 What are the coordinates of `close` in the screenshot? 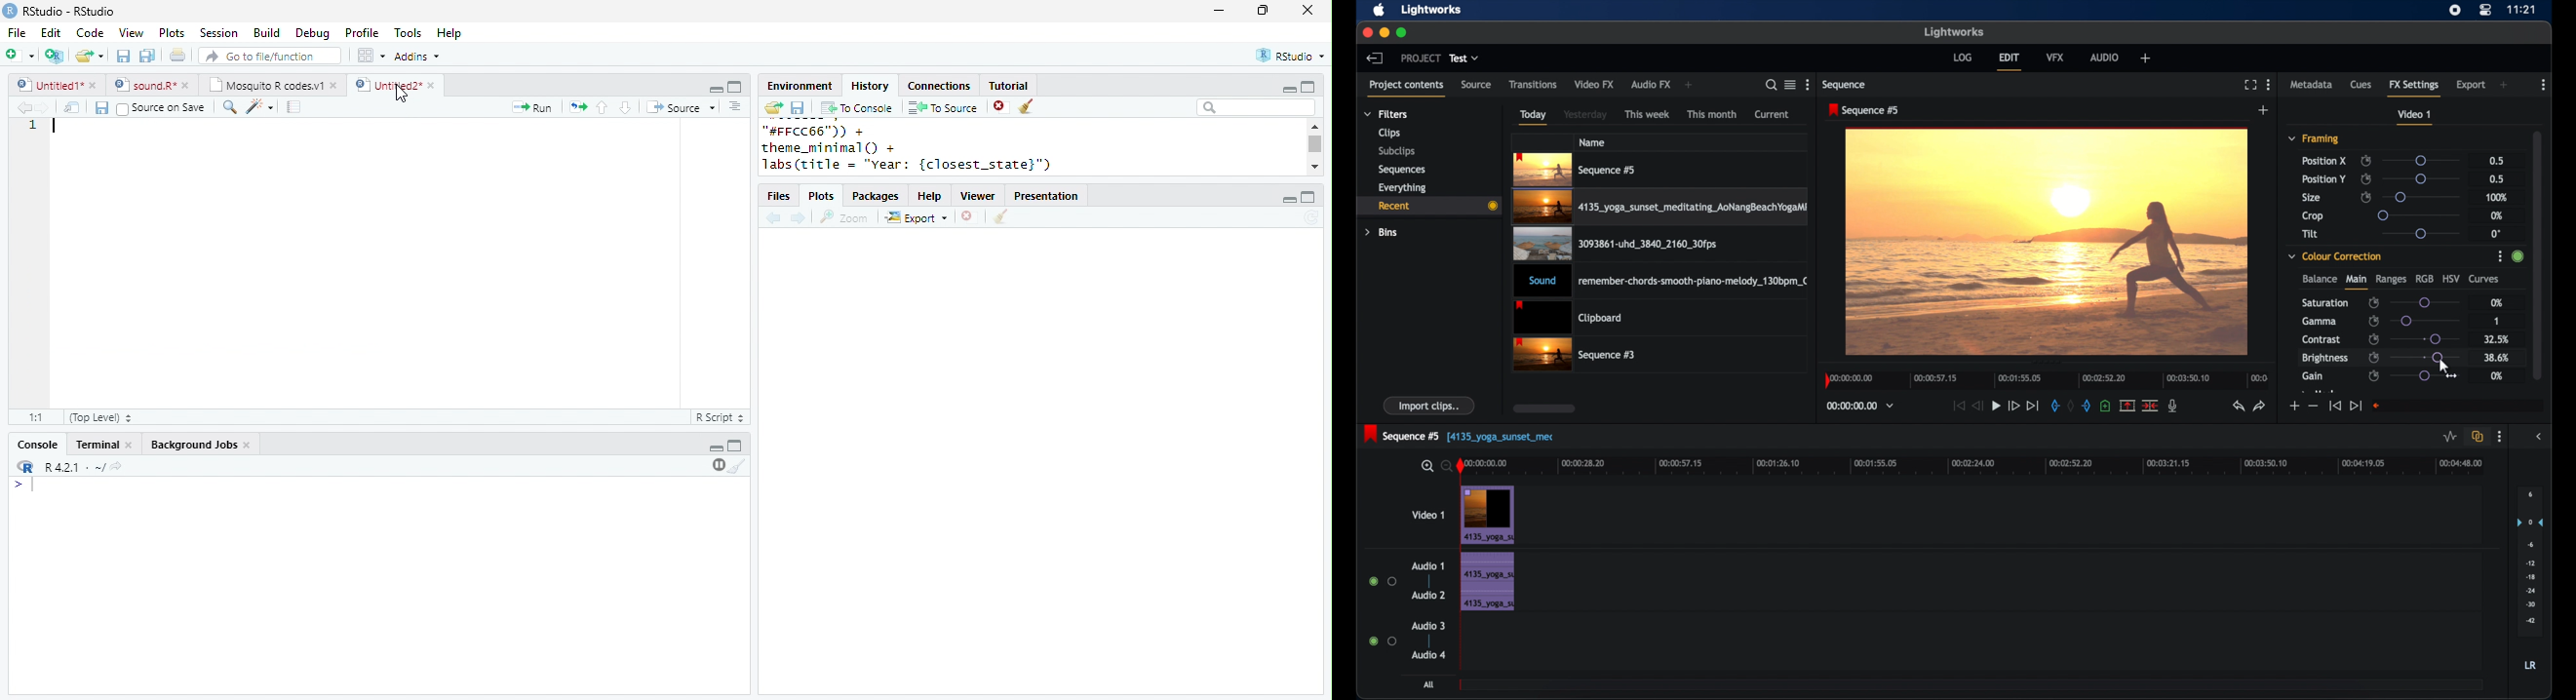 It's located at (434, 86).